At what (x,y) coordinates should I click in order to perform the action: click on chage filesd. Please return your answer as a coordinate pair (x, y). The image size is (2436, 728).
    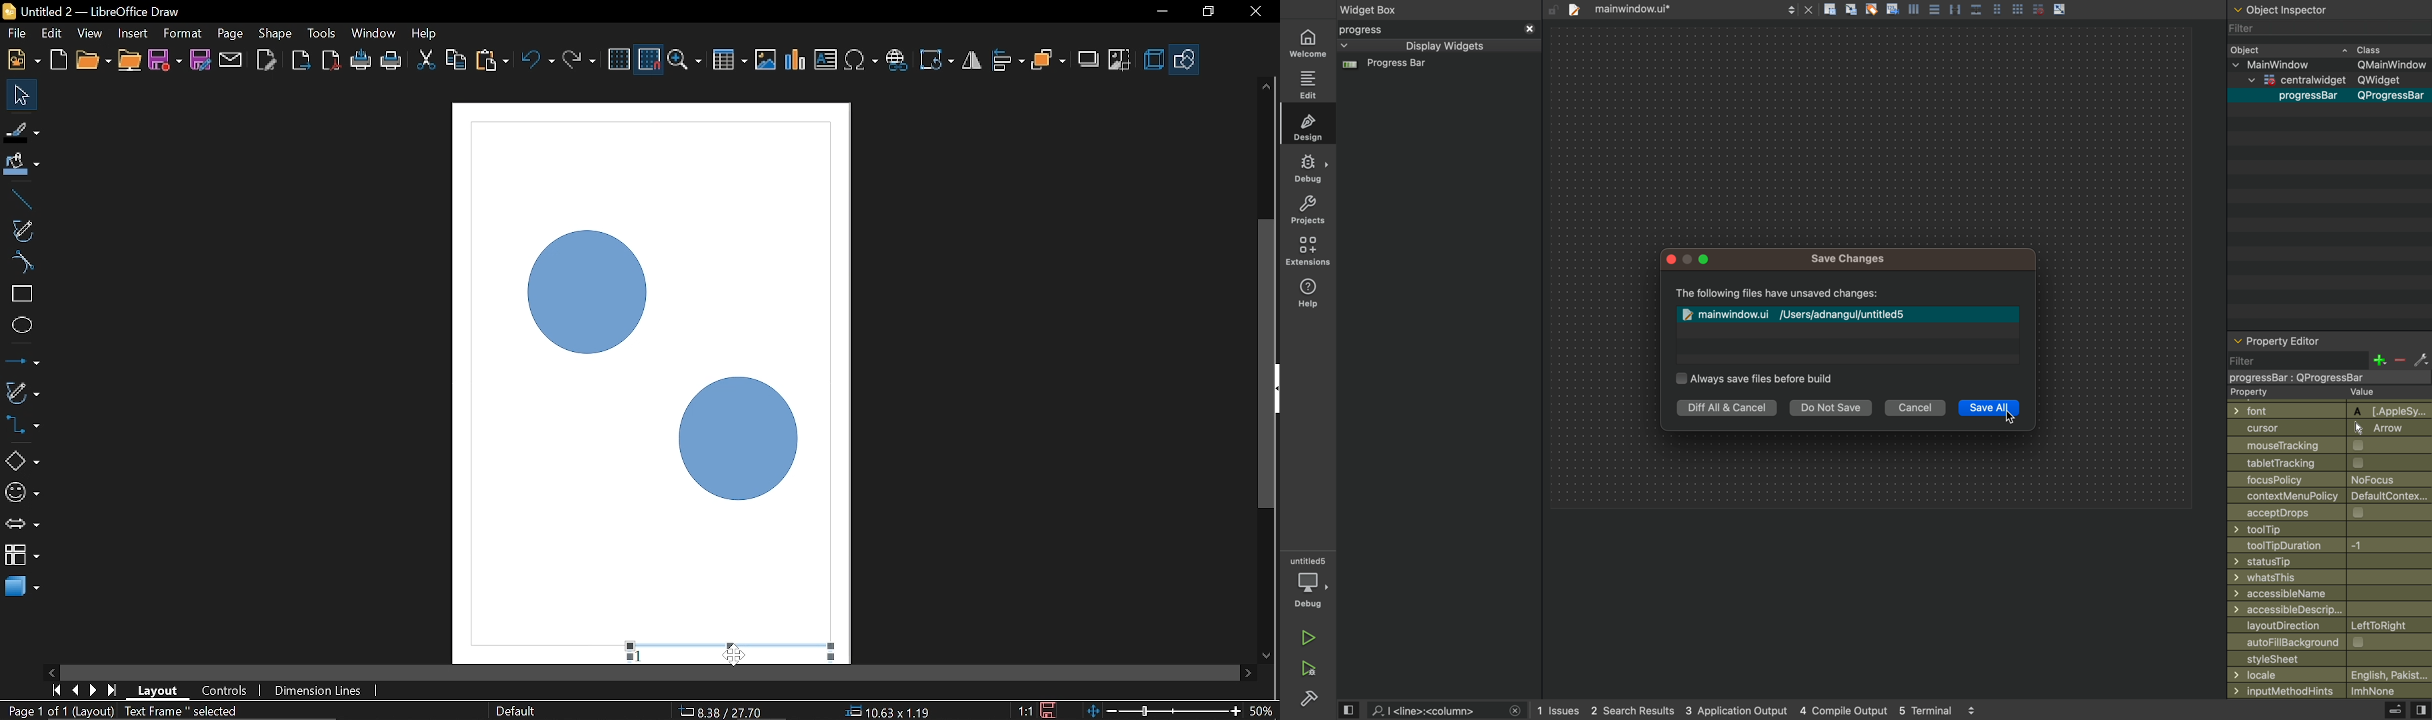
    Looking at the image, I should click on (1851, 310).